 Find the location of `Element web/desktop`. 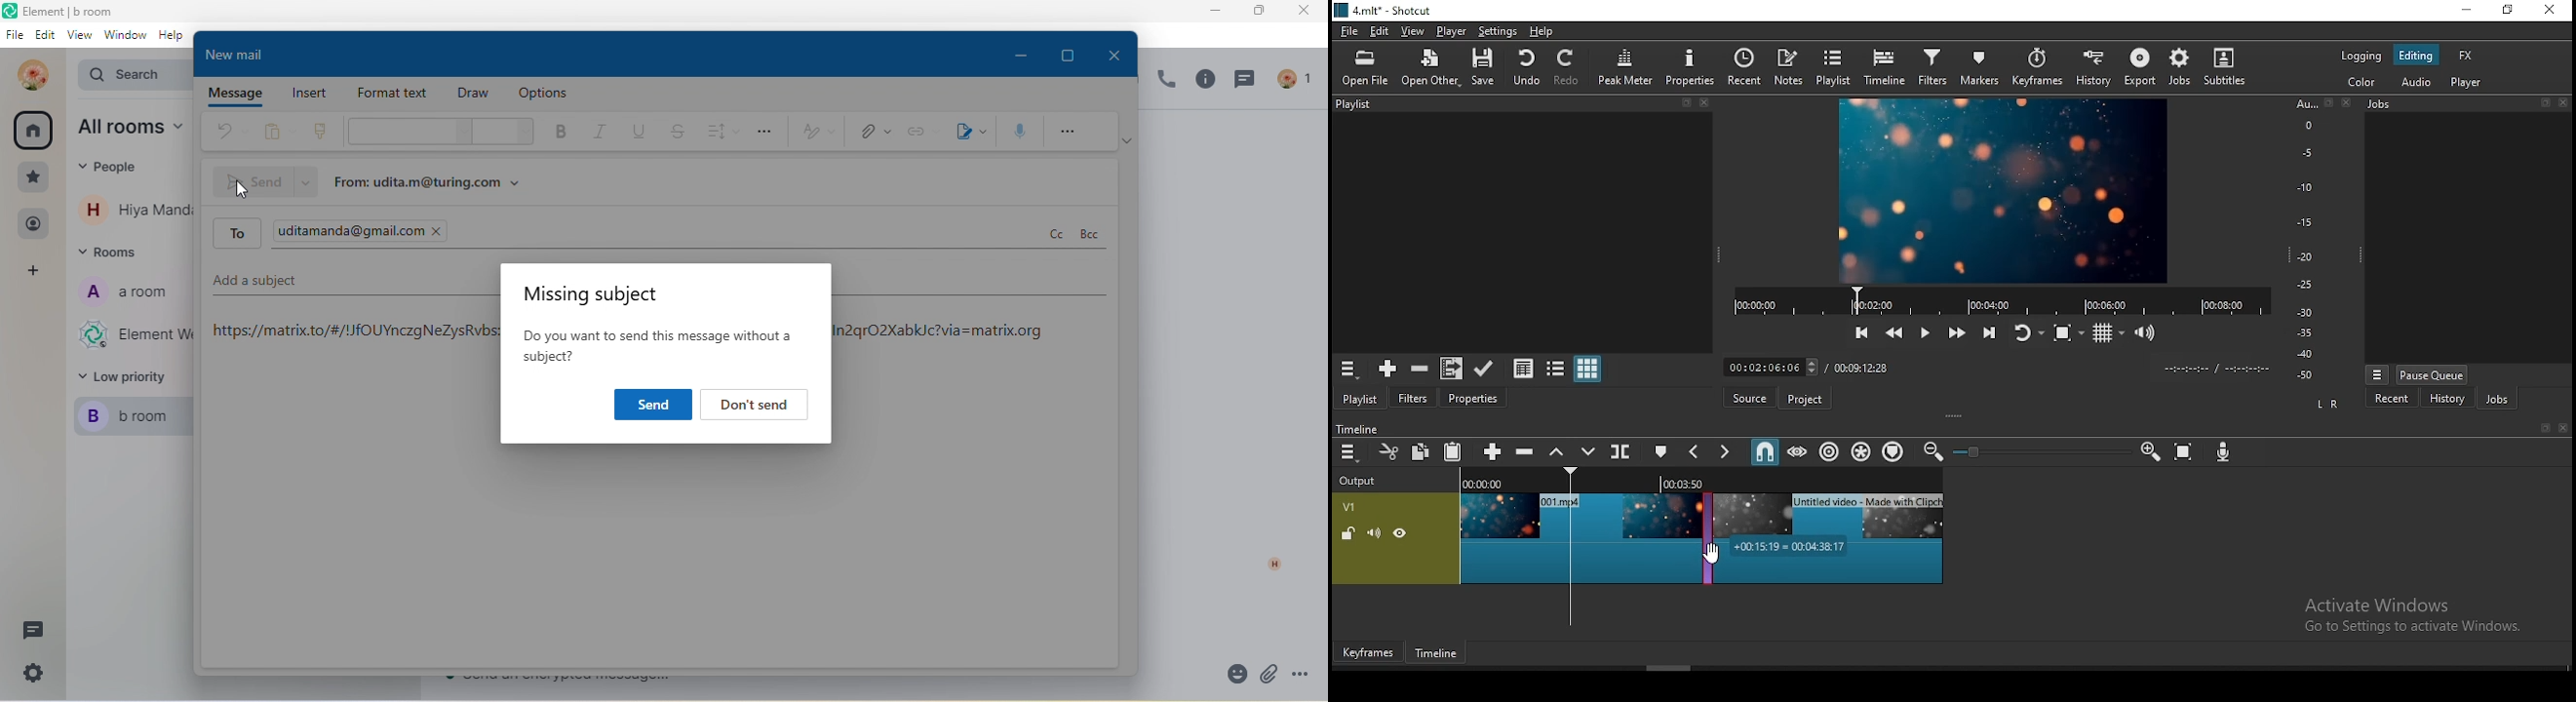

Element web/desktop is located at coordinates (131, 337).